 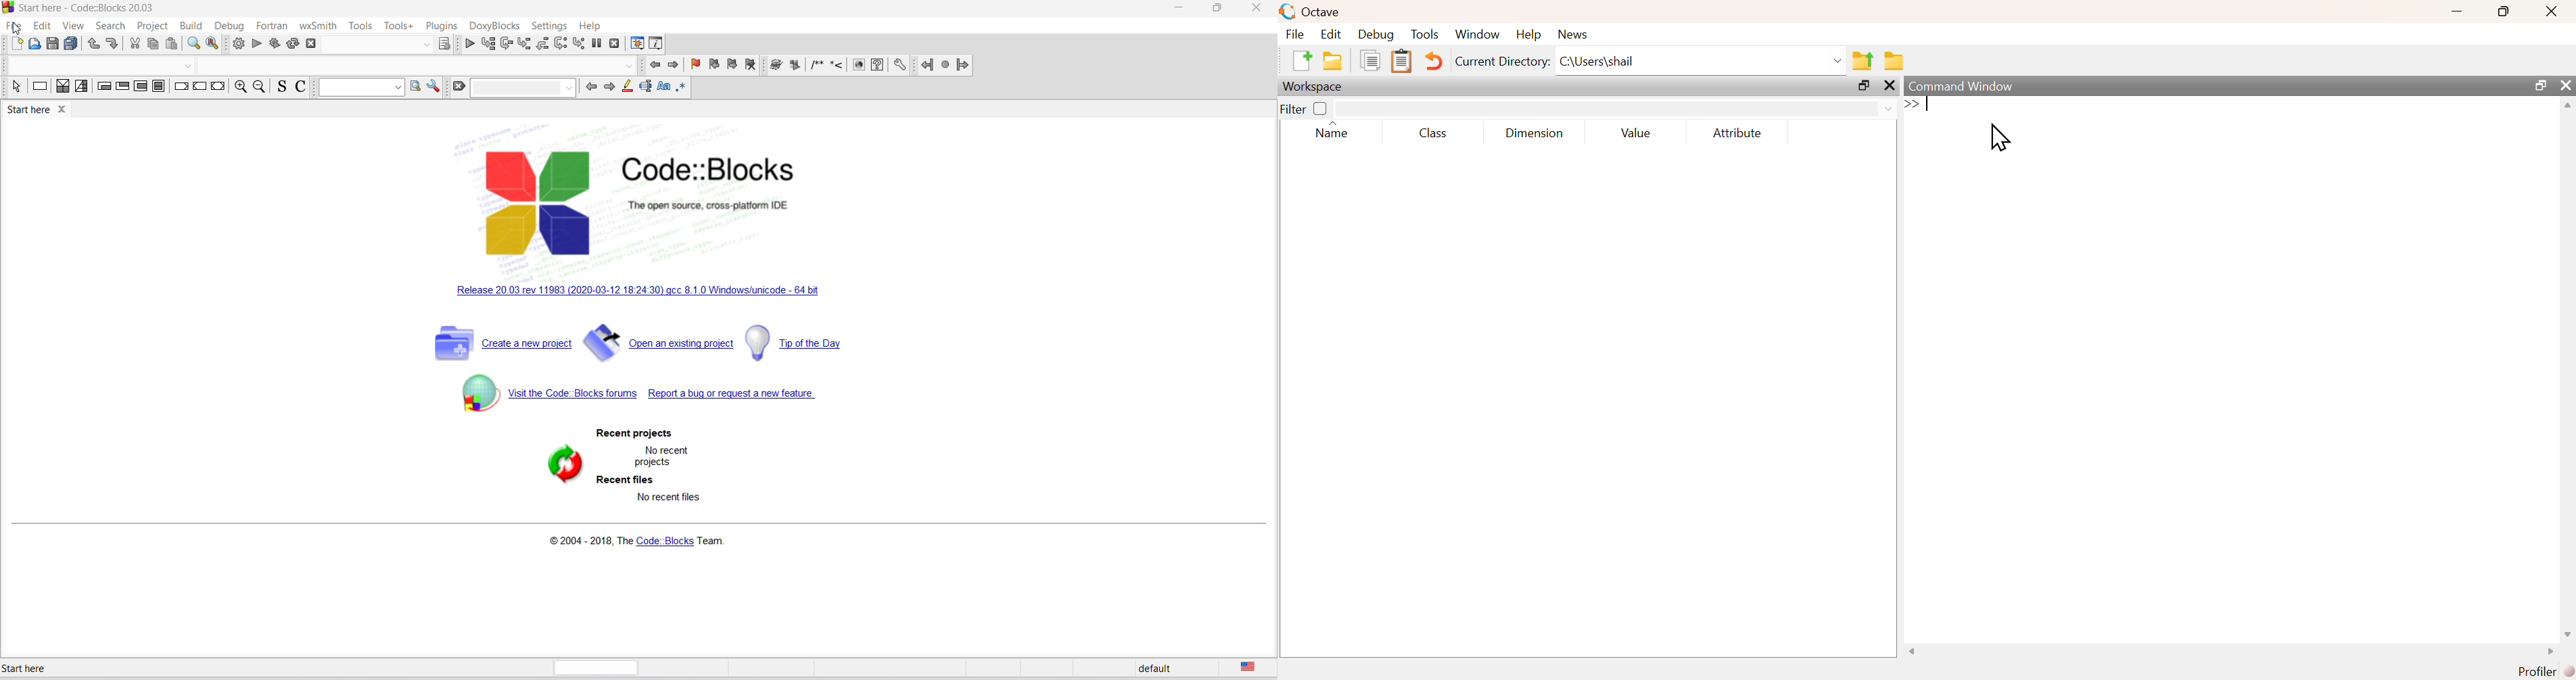 What do you see at coordinates (1179, 10) in the screenshot?
I see `minimize` at bounding box center [1179, 10].